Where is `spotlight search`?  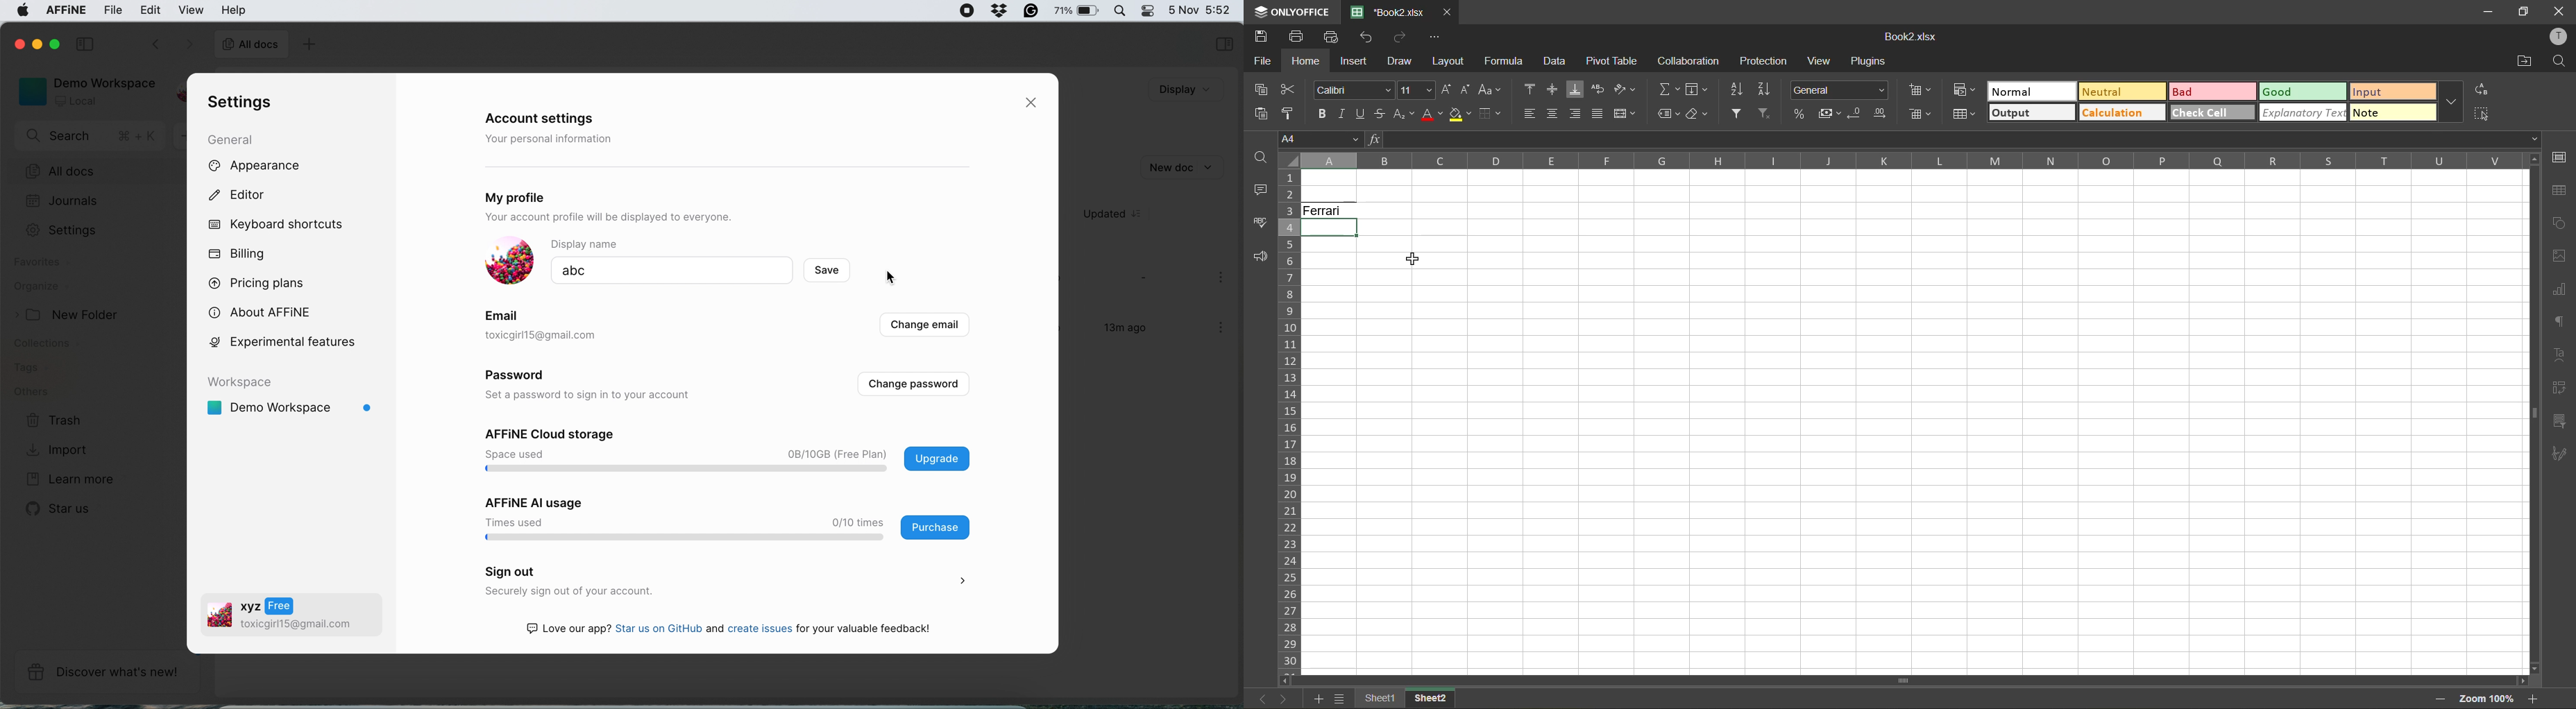
spotlight search is located at coordinates (1118, 10).